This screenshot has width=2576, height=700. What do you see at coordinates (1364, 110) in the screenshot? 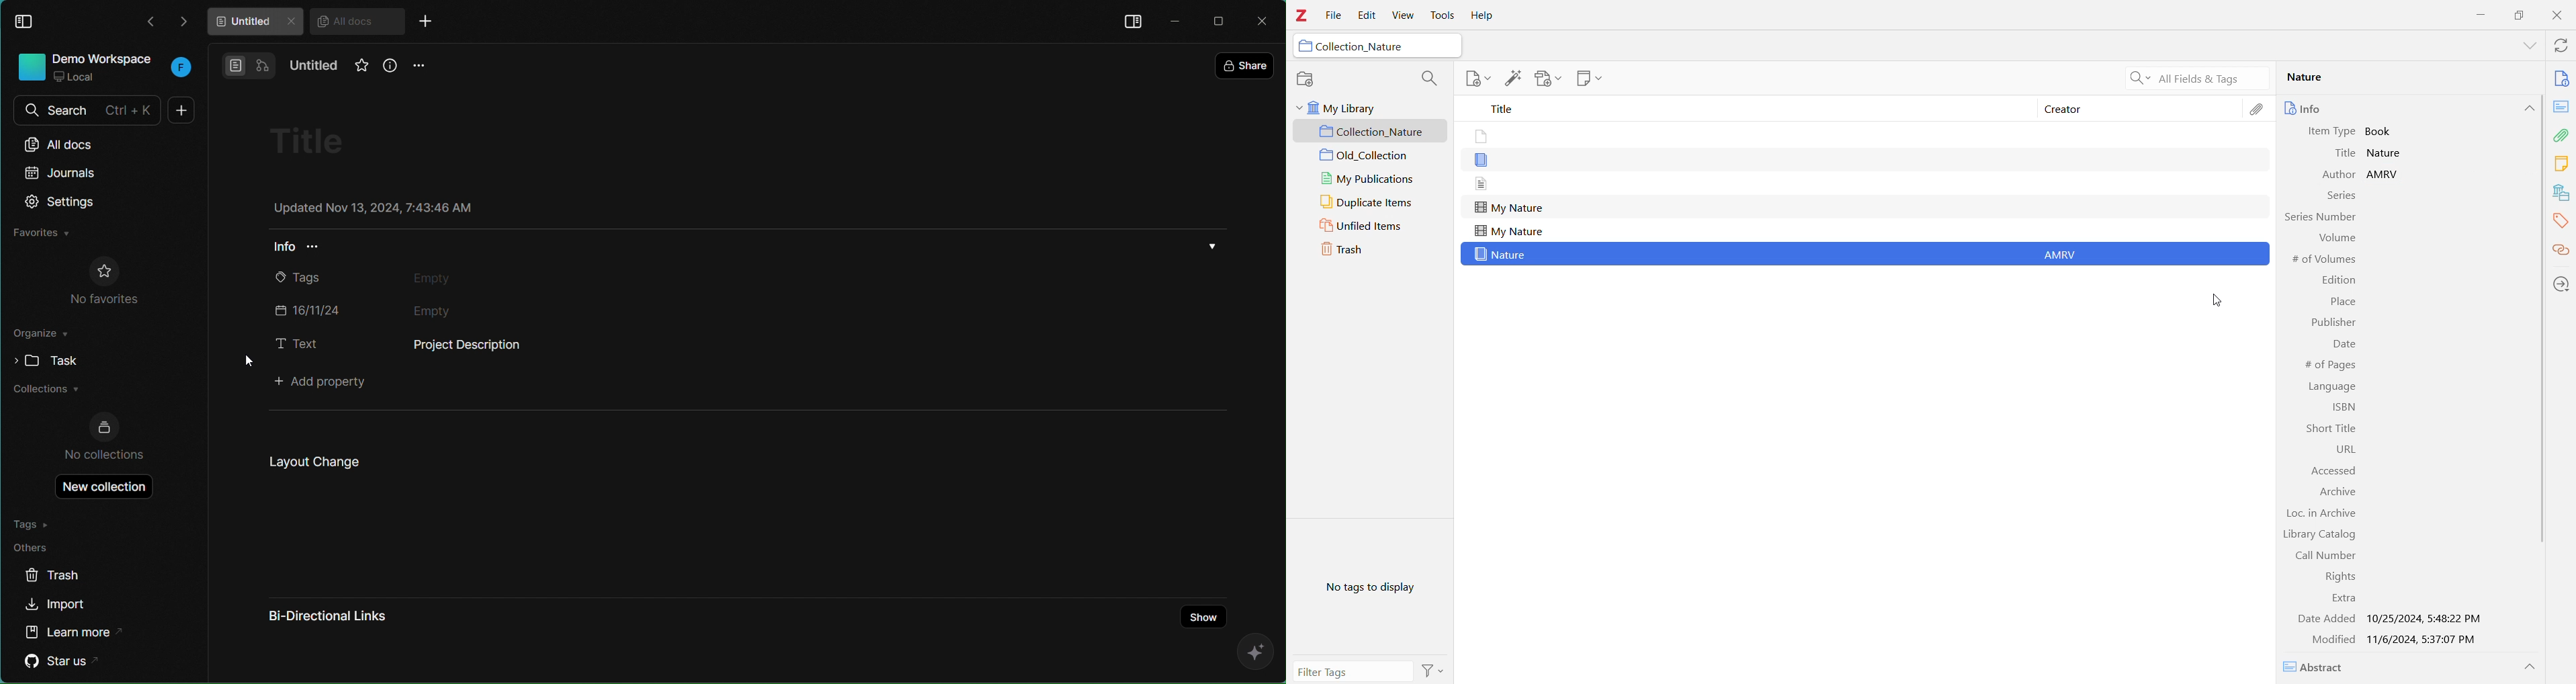
I see `My Library` at bounding box center [1364, 110].